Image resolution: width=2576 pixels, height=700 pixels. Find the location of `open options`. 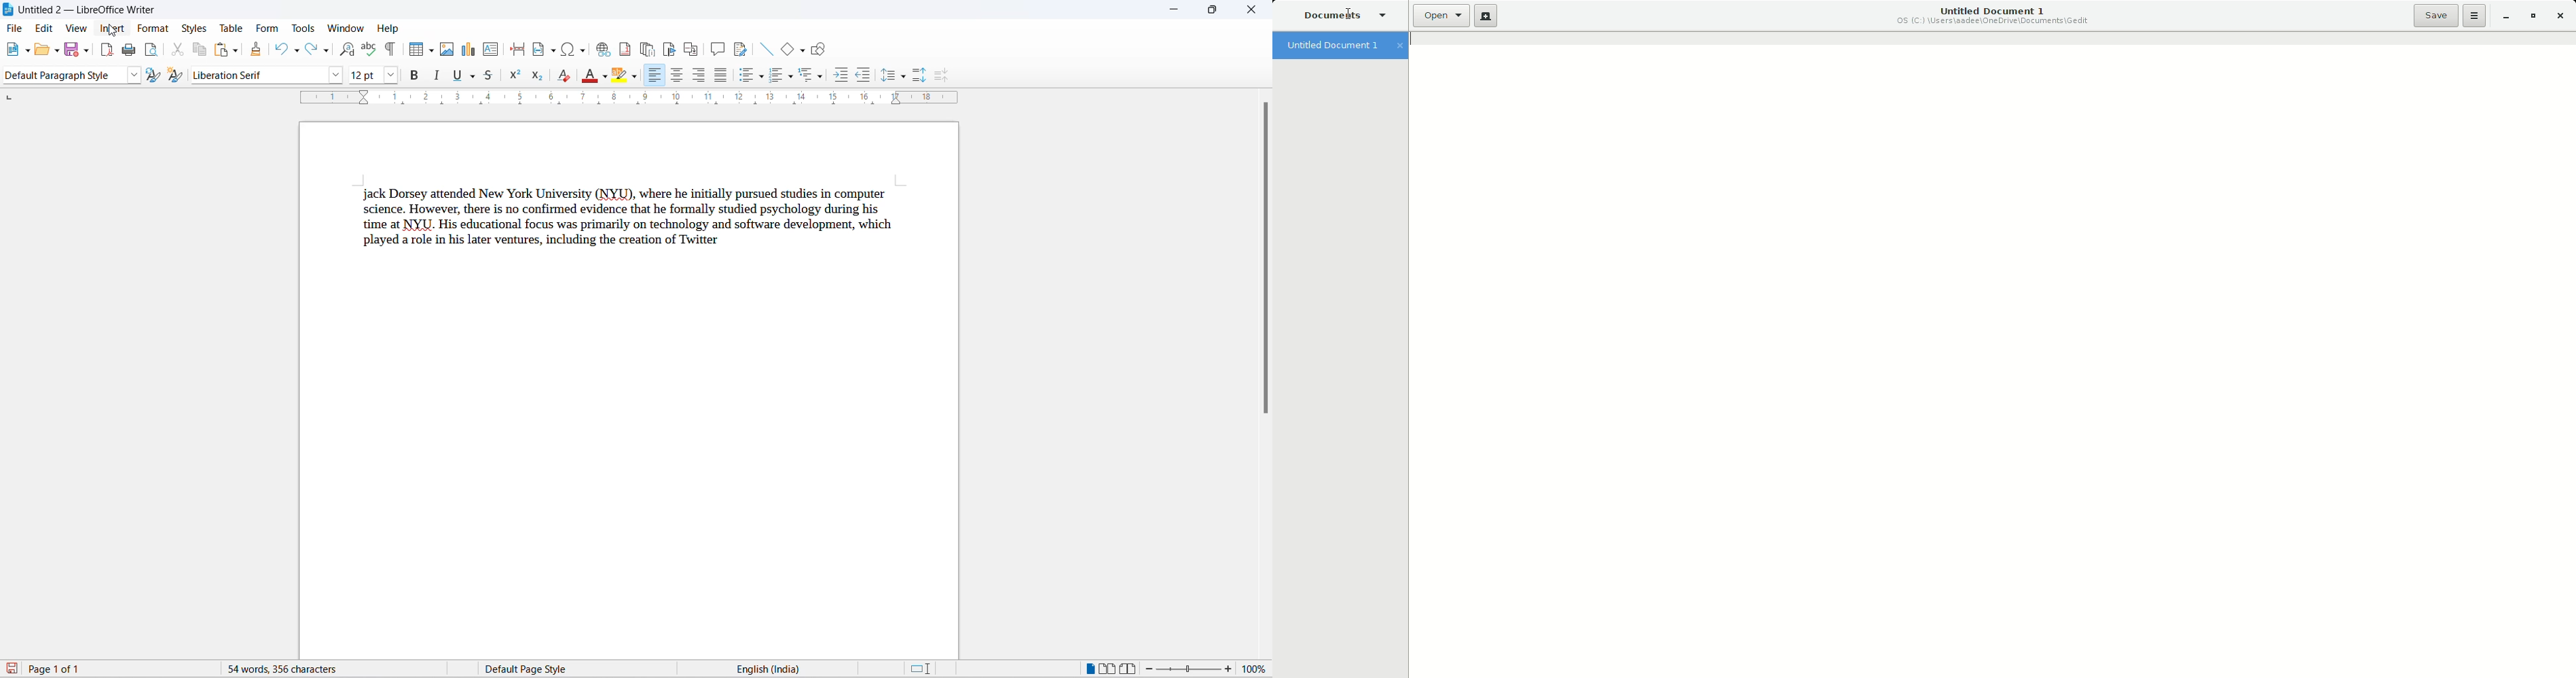

open options is located at coordinates (58, 50).